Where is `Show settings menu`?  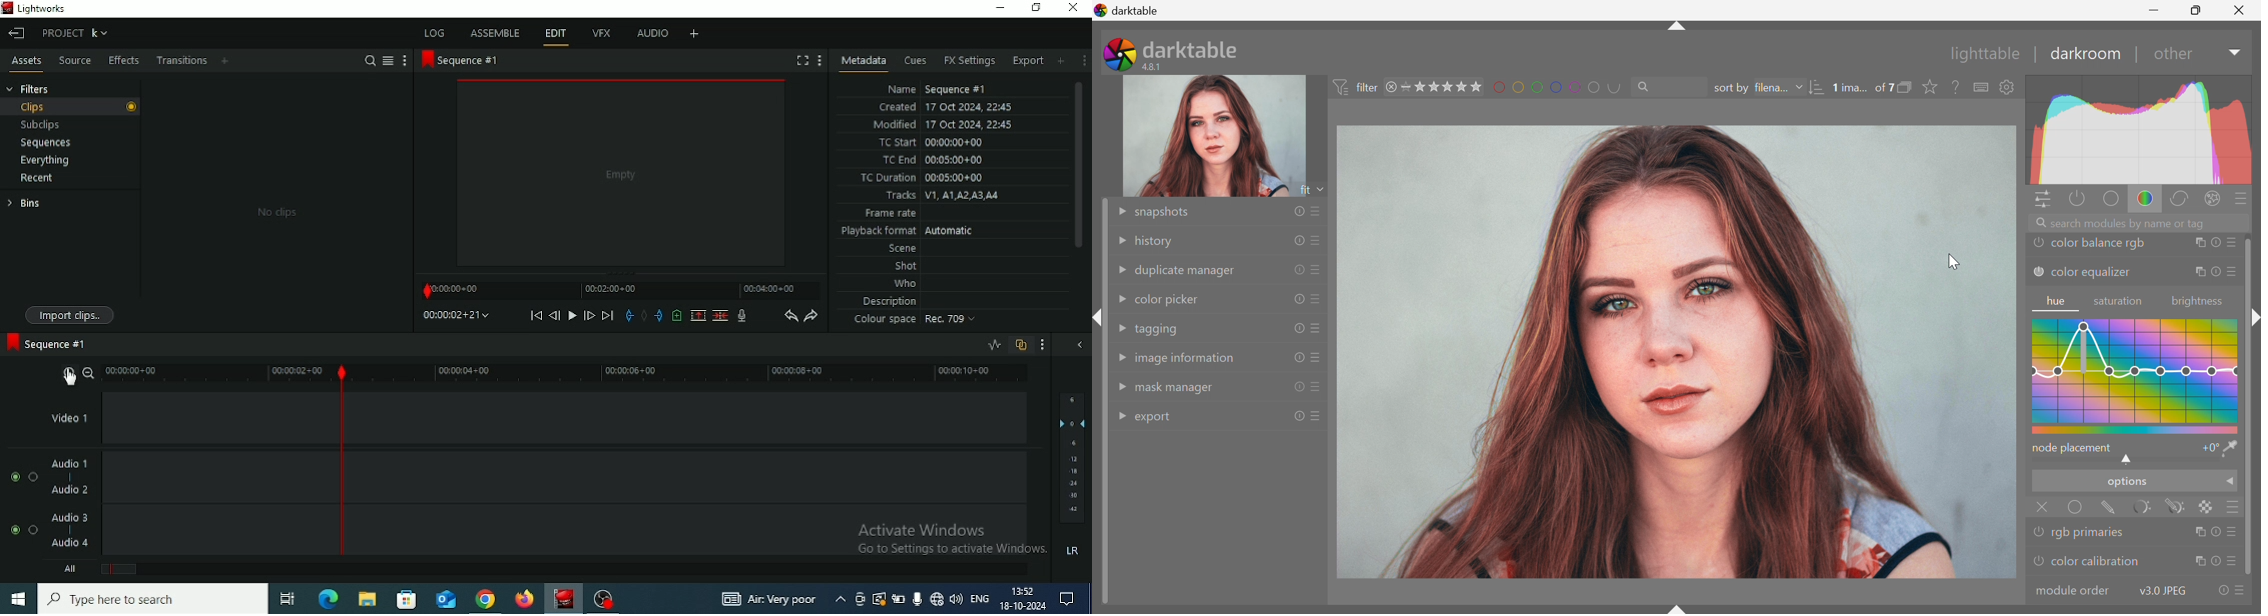
Show settings menu is located at coordinates (820, 60).